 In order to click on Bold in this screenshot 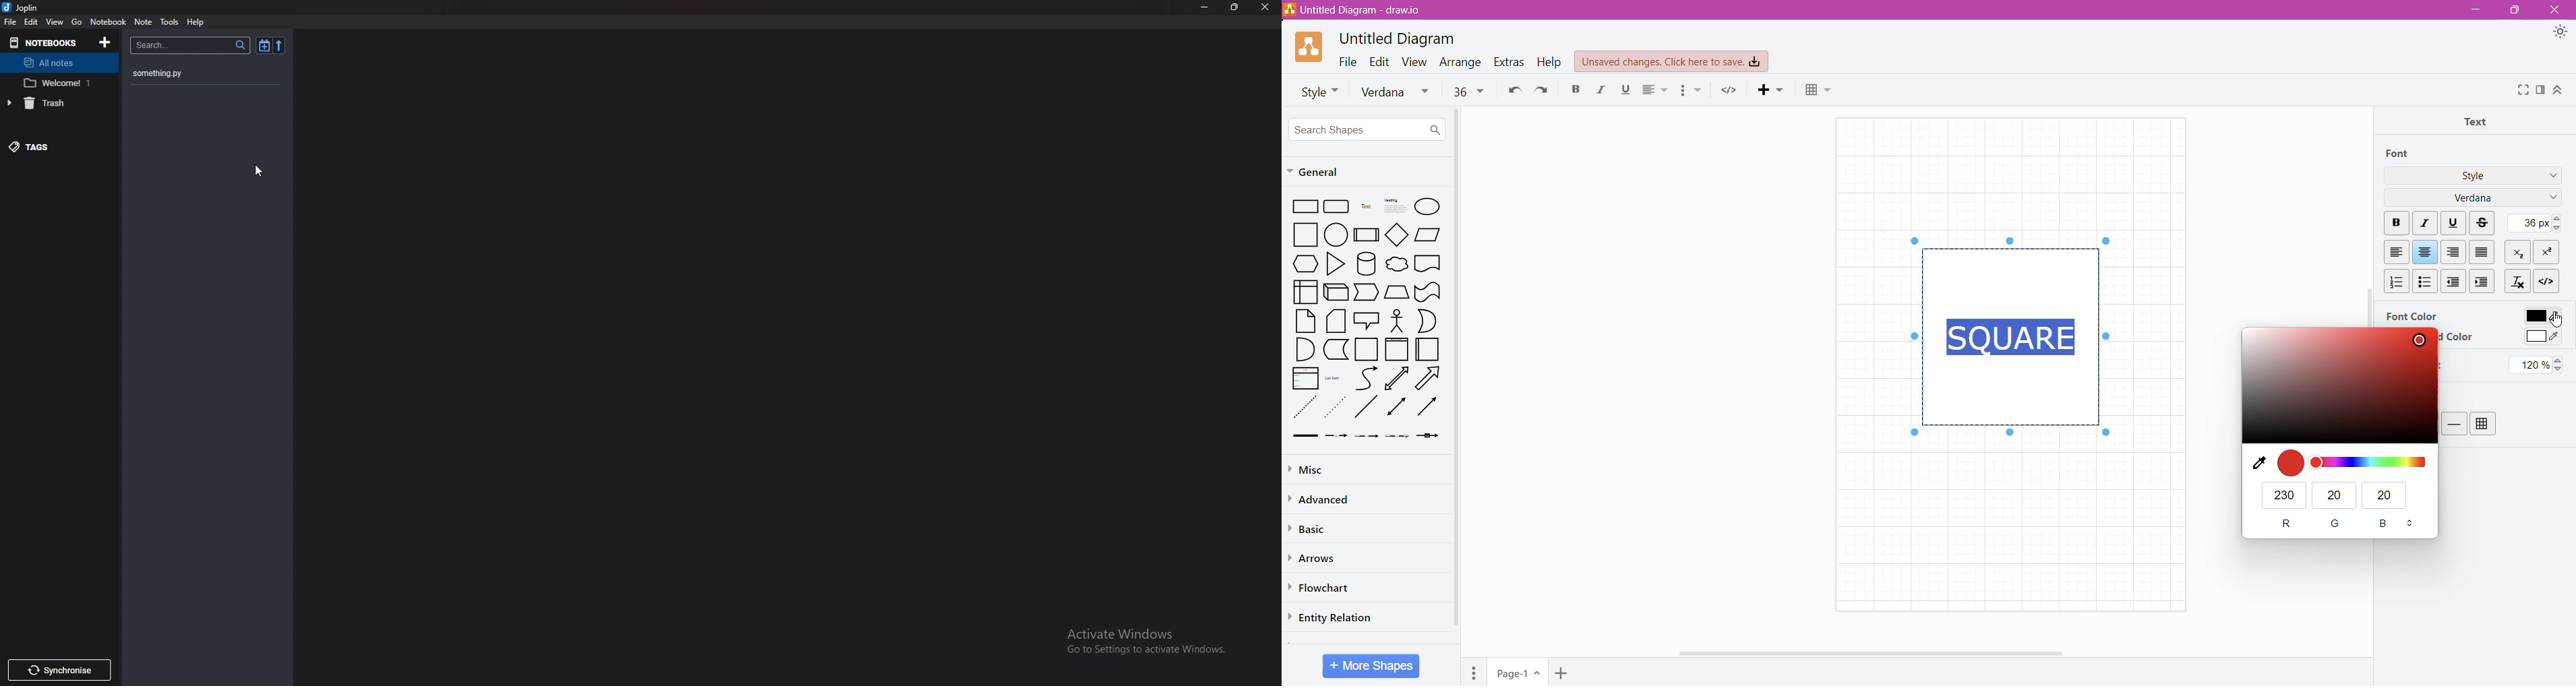, I will do `click(1574, 88)`.